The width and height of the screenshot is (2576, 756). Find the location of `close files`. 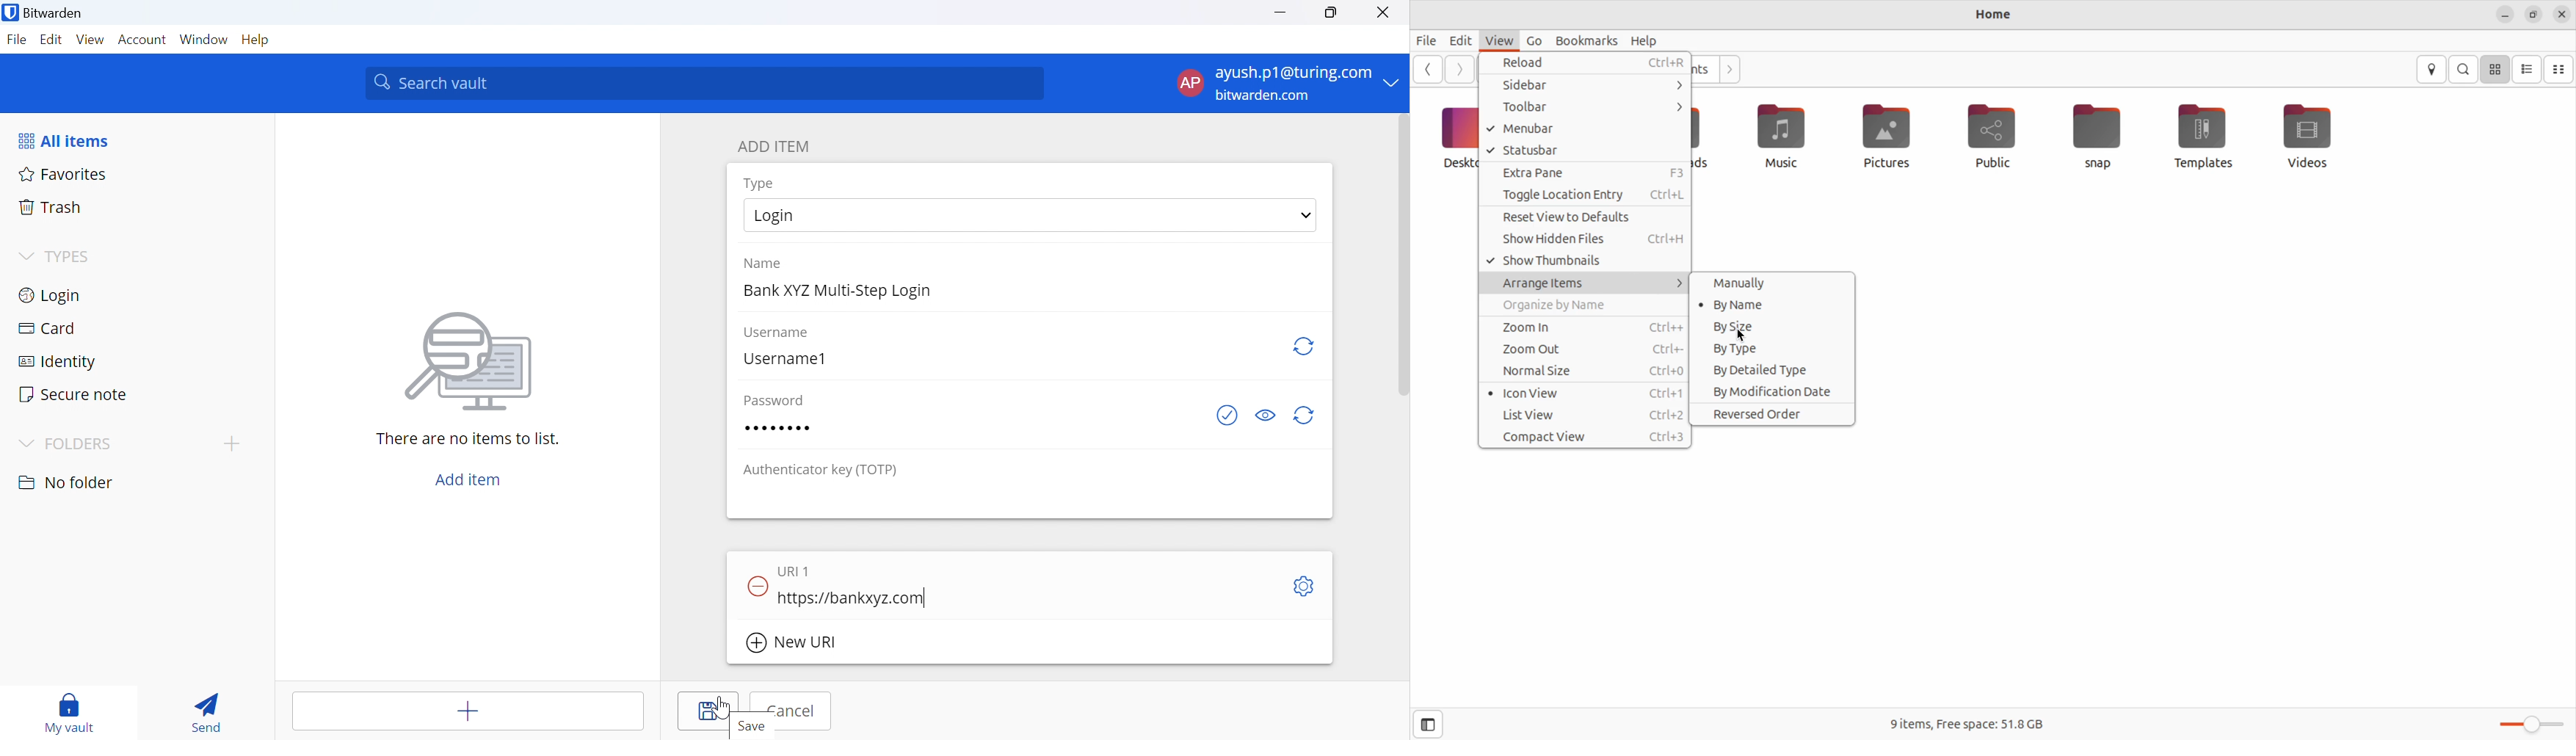

close files is located at coordinates (2561, 15).